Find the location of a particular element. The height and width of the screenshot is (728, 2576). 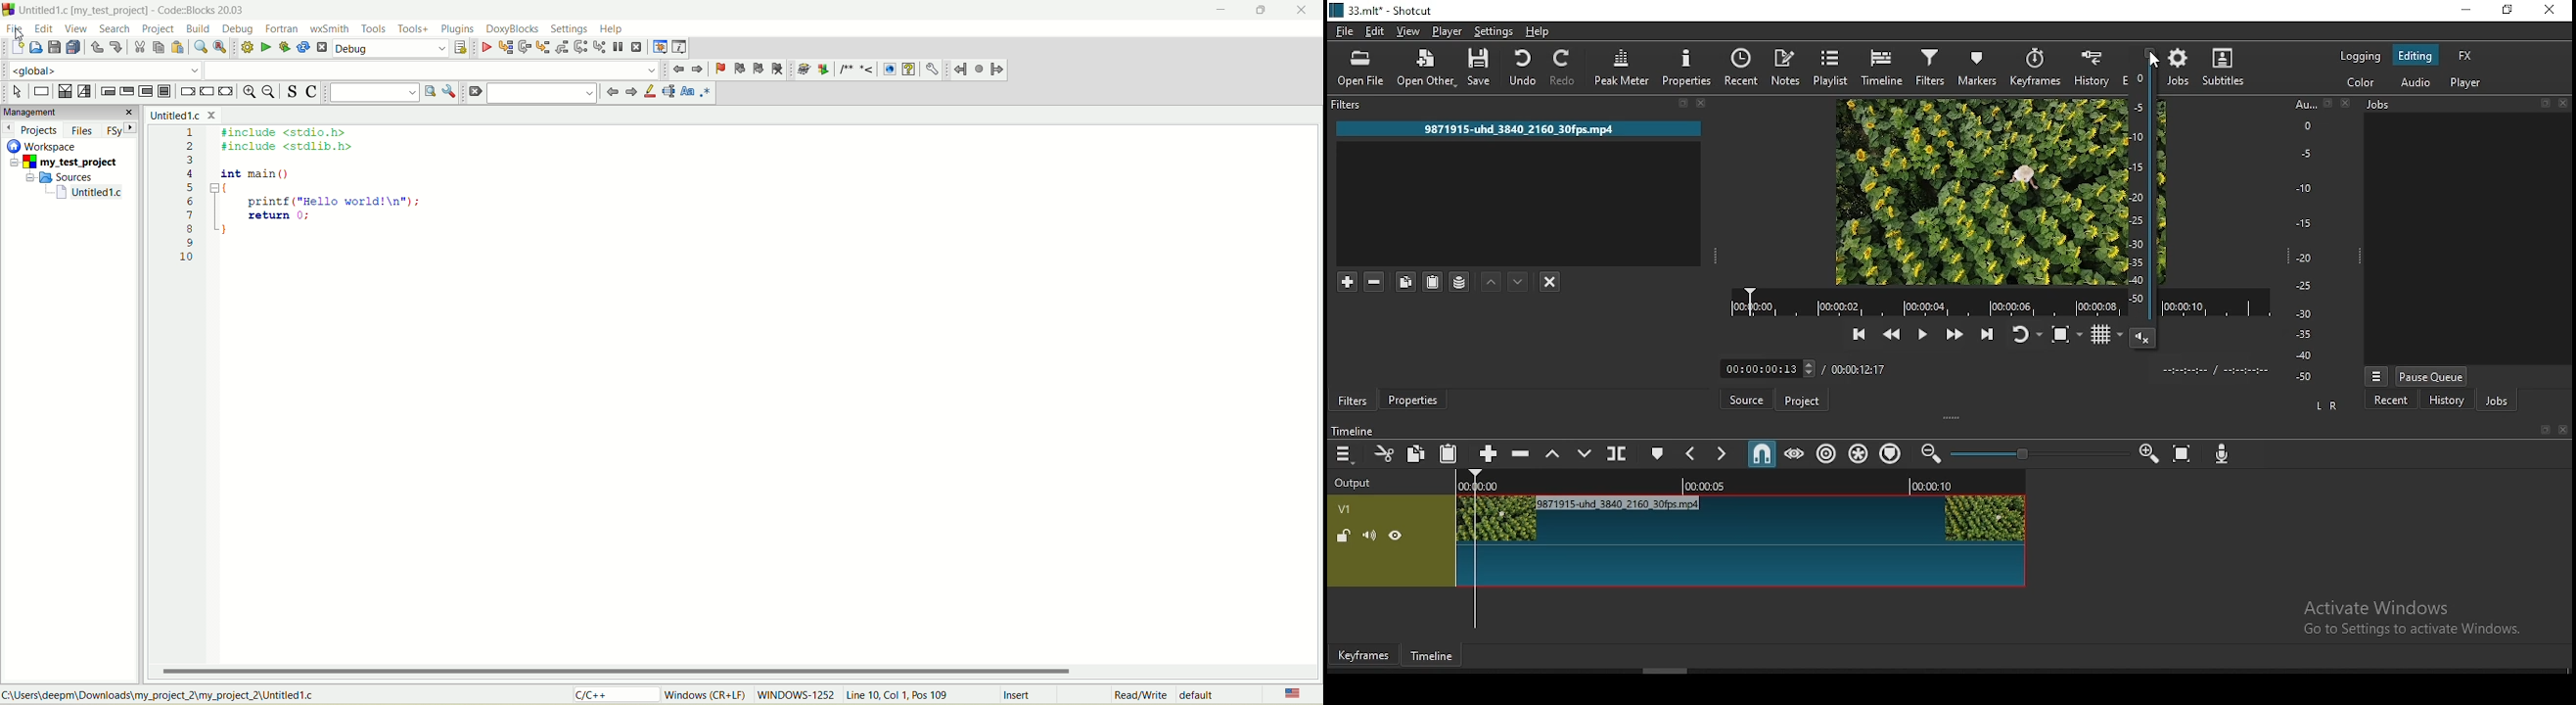

fx is located at coordinates (2466, 57).